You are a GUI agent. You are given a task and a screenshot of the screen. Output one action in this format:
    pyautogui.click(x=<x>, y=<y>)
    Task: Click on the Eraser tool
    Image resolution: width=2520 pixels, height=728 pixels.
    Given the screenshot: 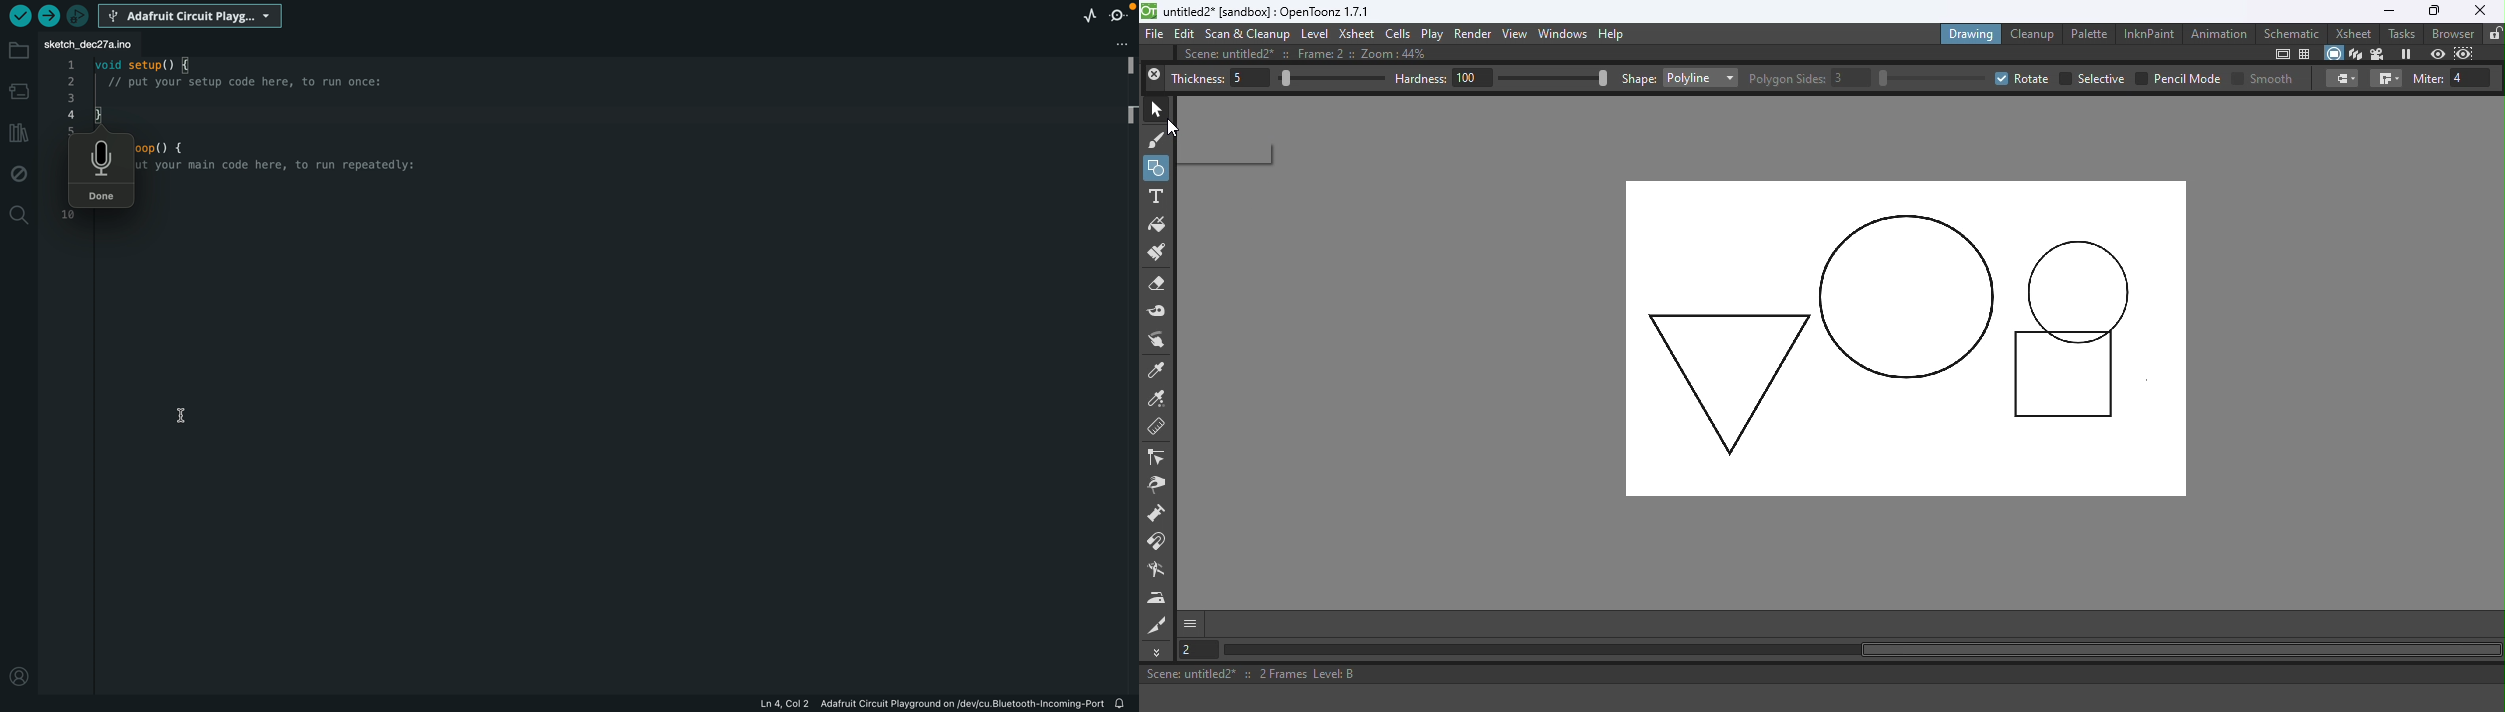 What is the action you would take?
    pyautogui.click(x=1161, y=284)
    